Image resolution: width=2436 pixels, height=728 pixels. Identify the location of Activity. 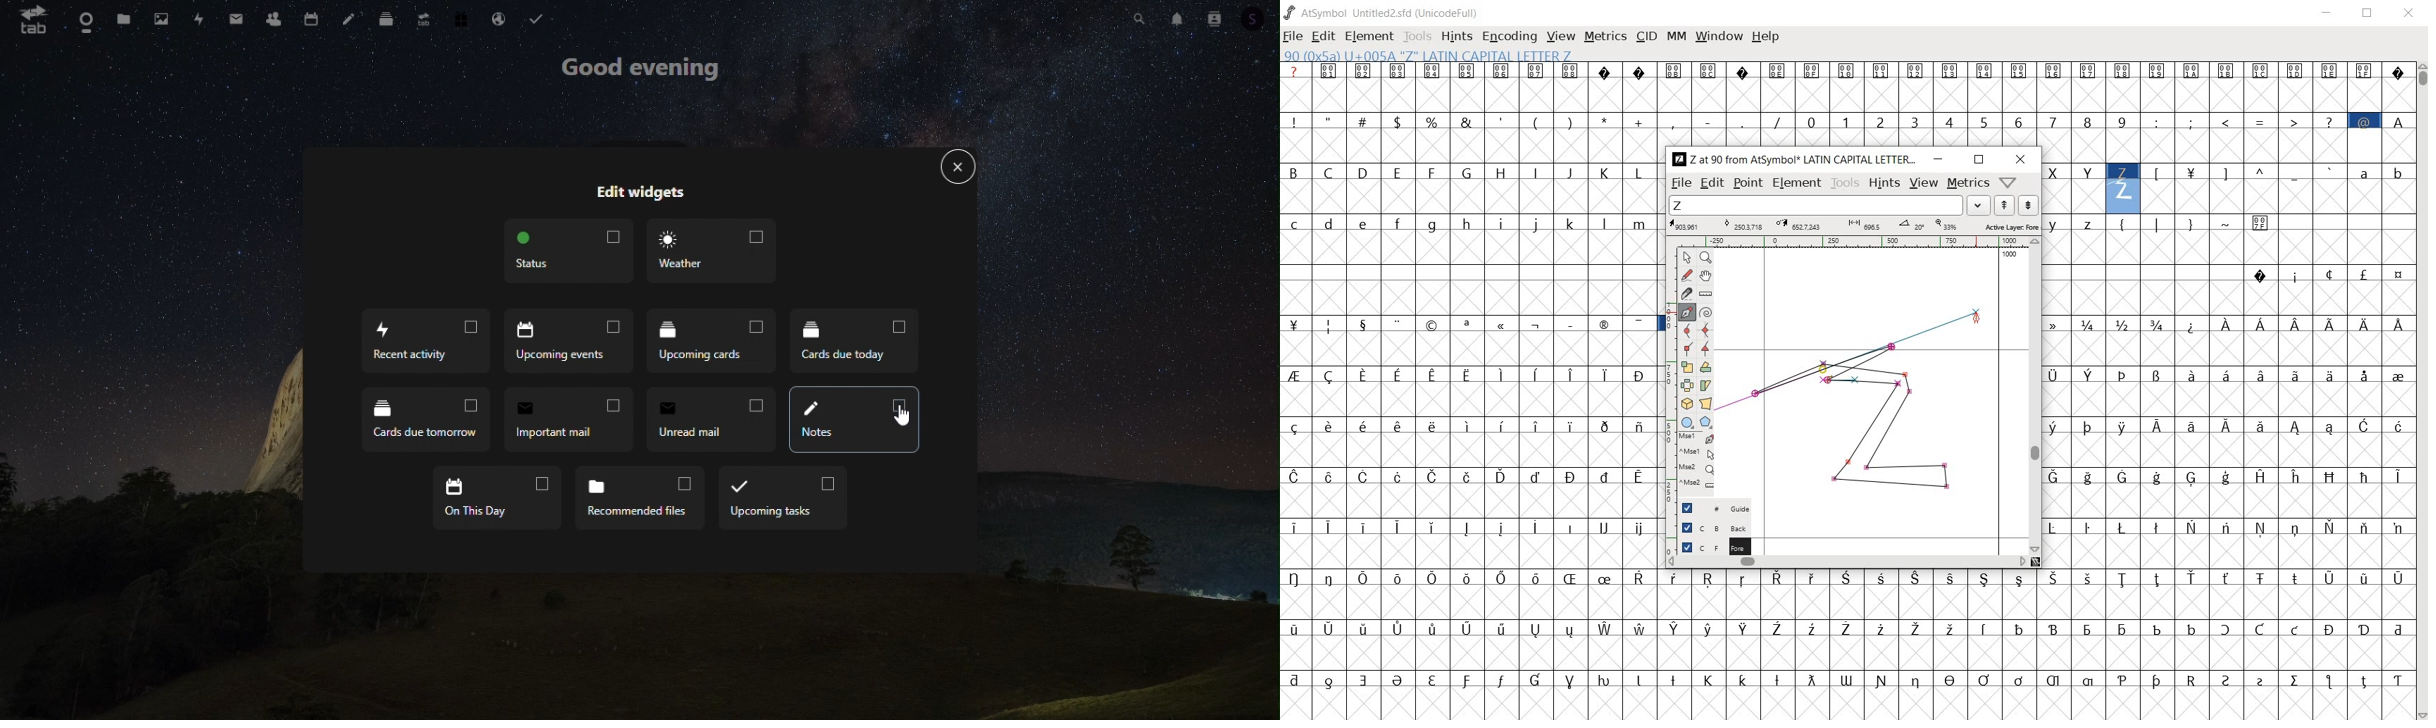
(199, 18).